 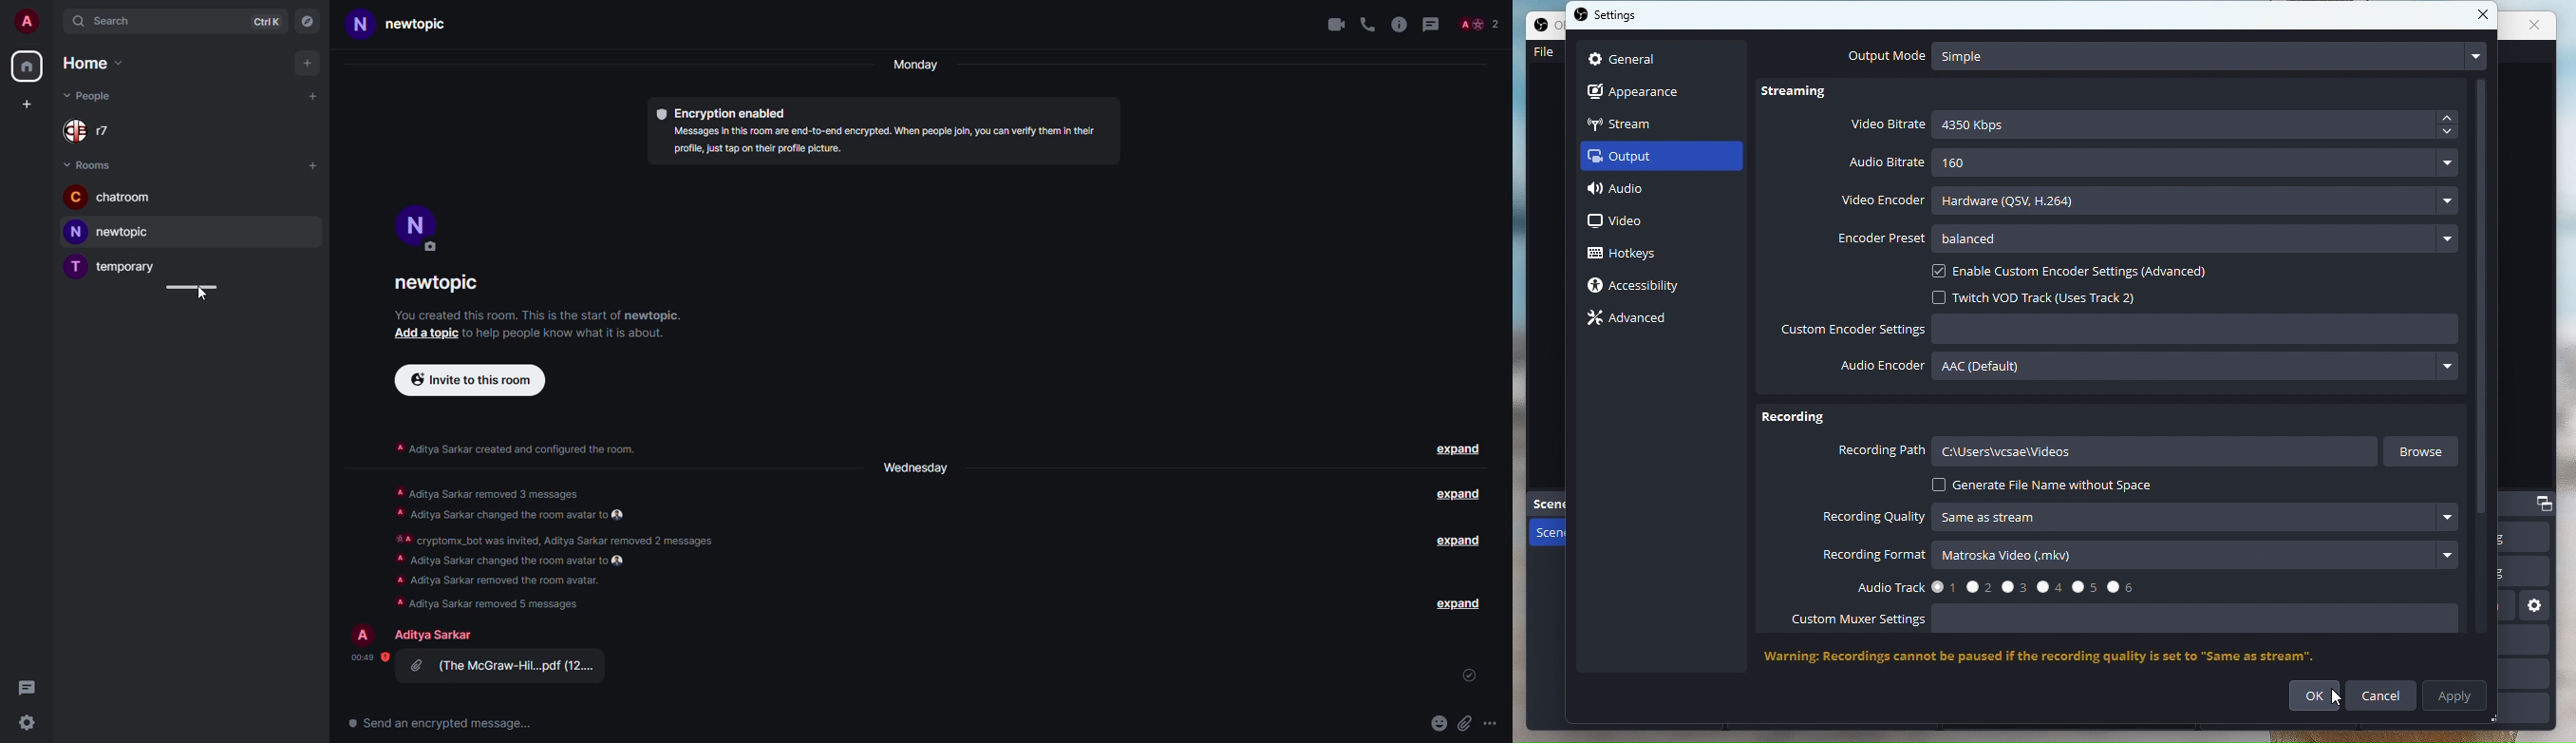 I want to click on Wednesday, so click(x=917, y=465).